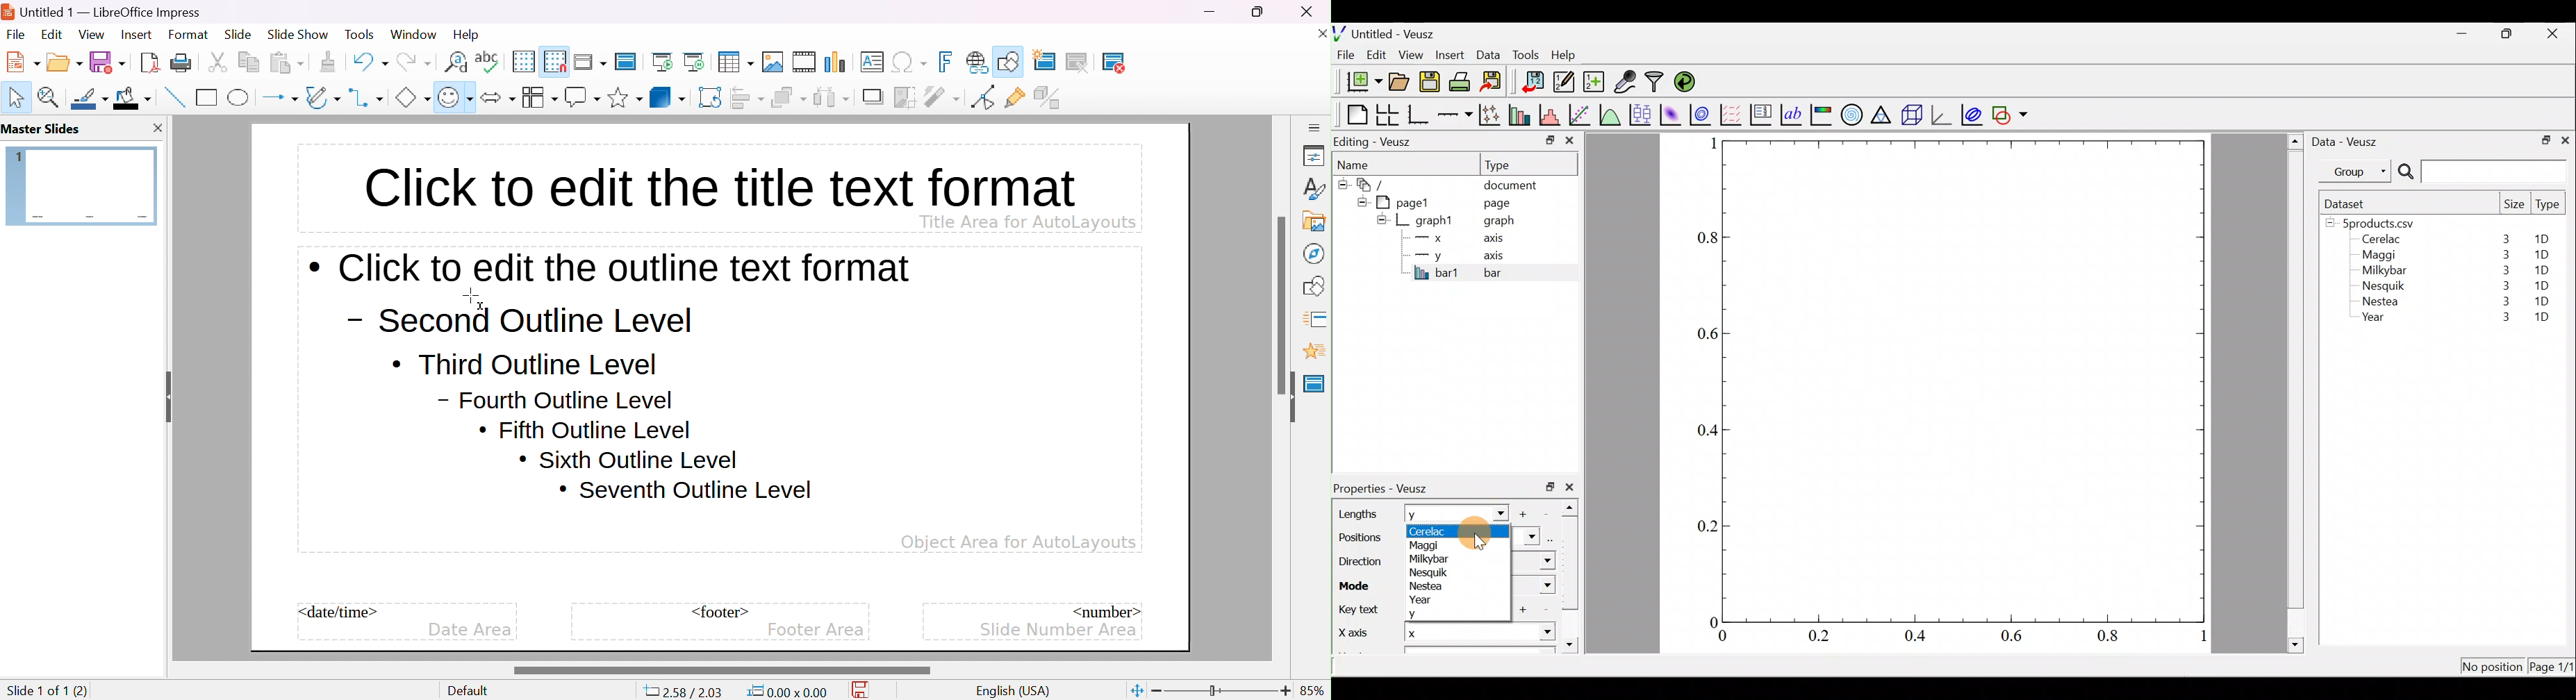 Image resolution: width=2576 pixels, height=700 pixels. What do you see at coordinates (720, 670) in the screenshot?
I see `slider` at bounding box center [720, 670].